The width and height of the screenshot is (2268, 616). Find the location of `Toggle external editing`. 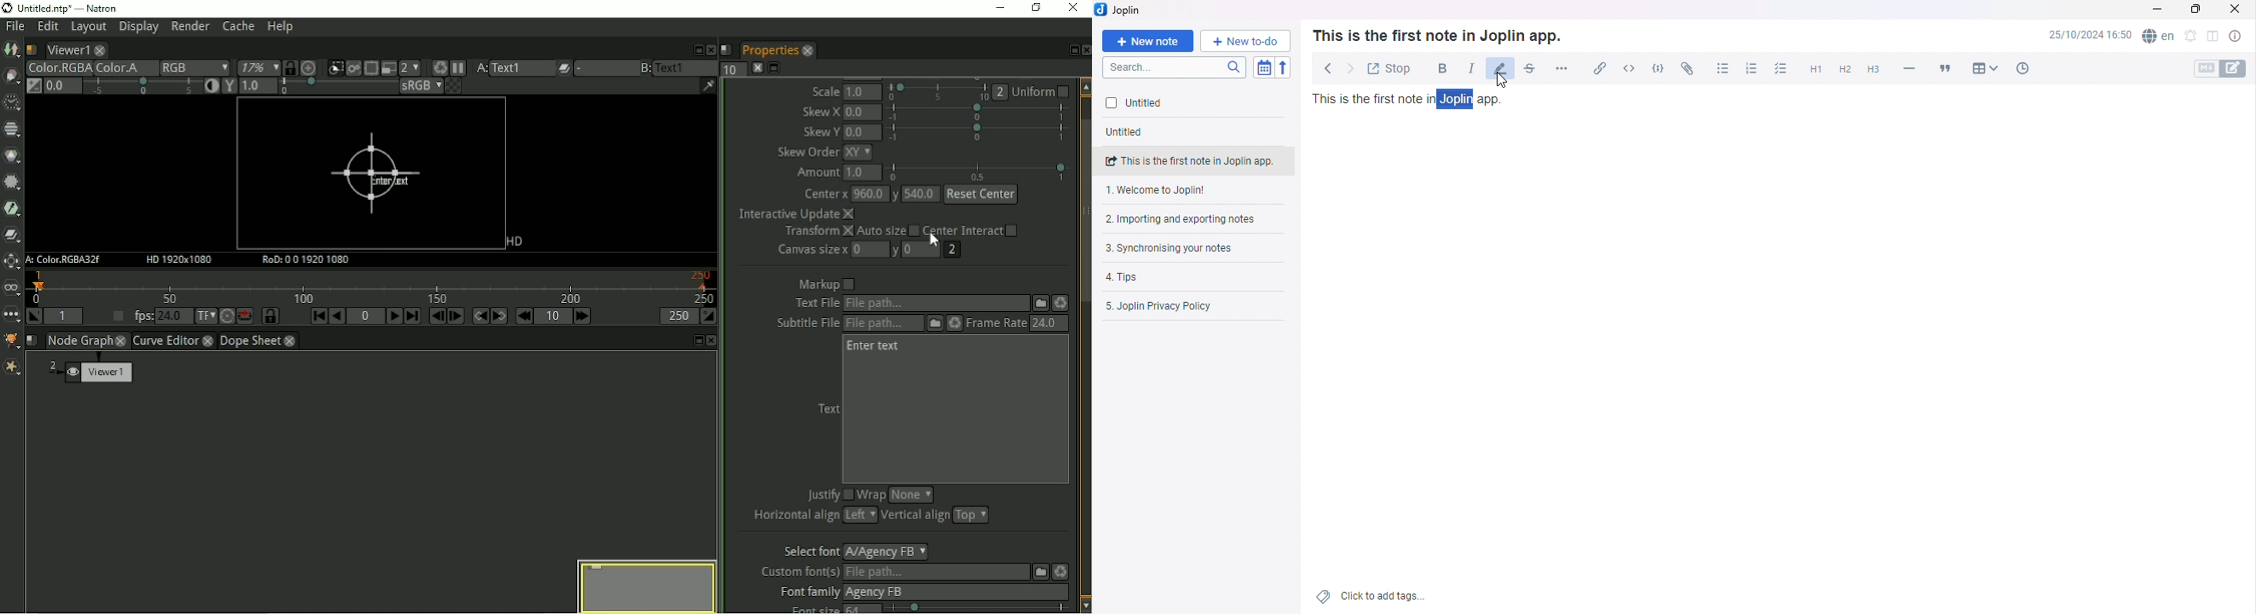

Toggle external editing is located at coordinates (1389, 67).